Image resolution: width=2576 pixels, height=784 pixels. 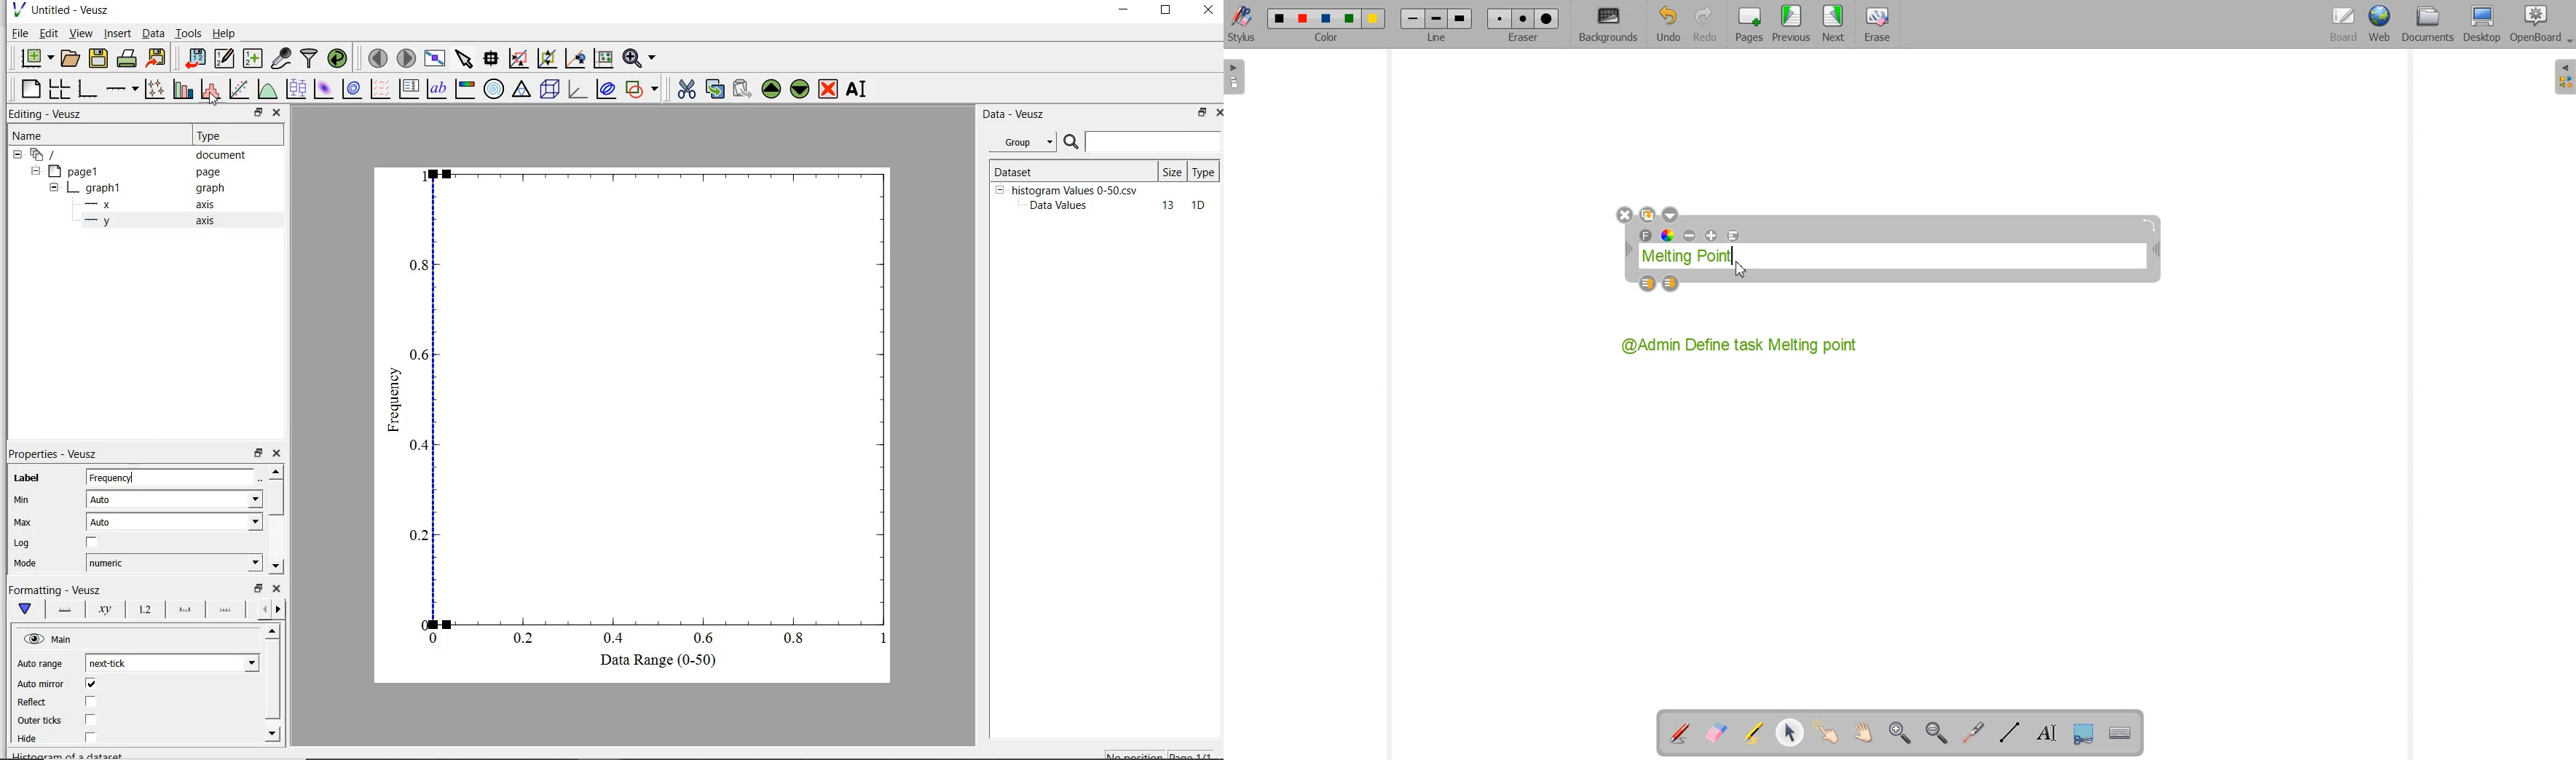 I want to click on |Formatting - Veusz, so click(x=52, y=588).